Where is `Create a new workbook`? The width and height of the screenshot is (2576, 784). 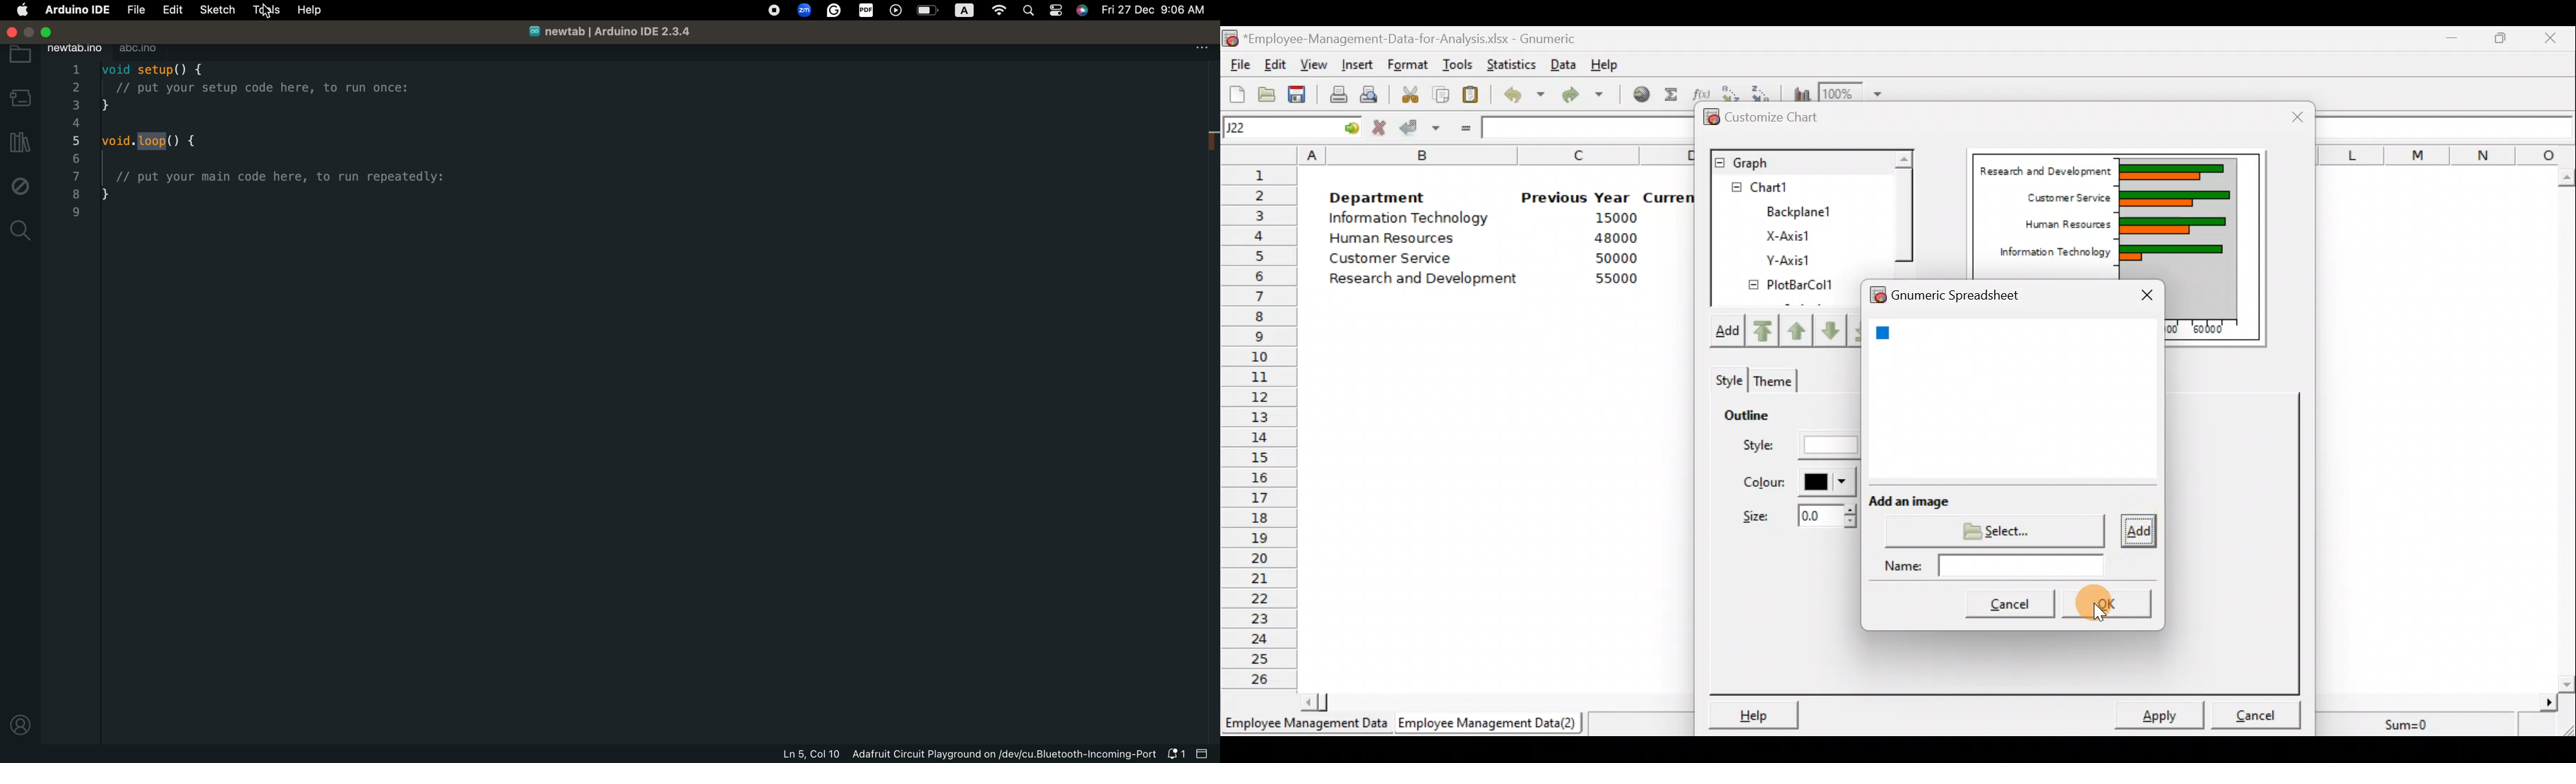 Create a new workbook is located at coordinates (1236, 93).